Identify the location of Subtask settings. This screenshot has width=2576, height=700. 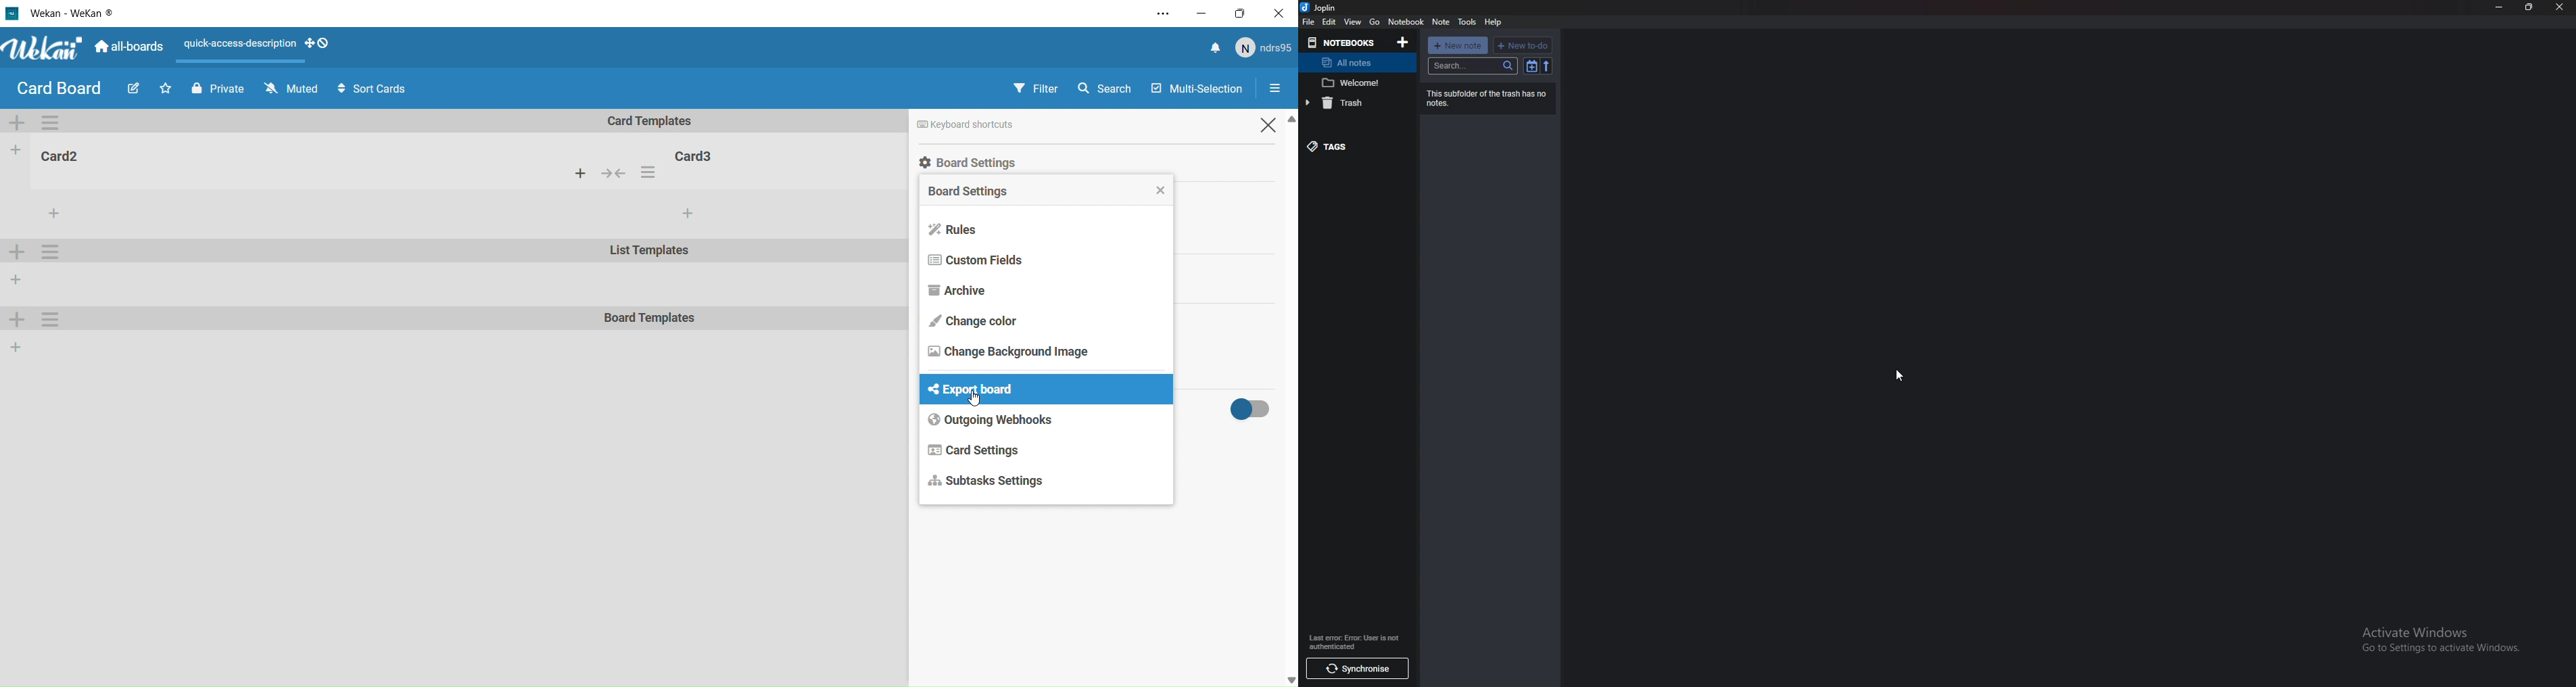
(1000, 482).